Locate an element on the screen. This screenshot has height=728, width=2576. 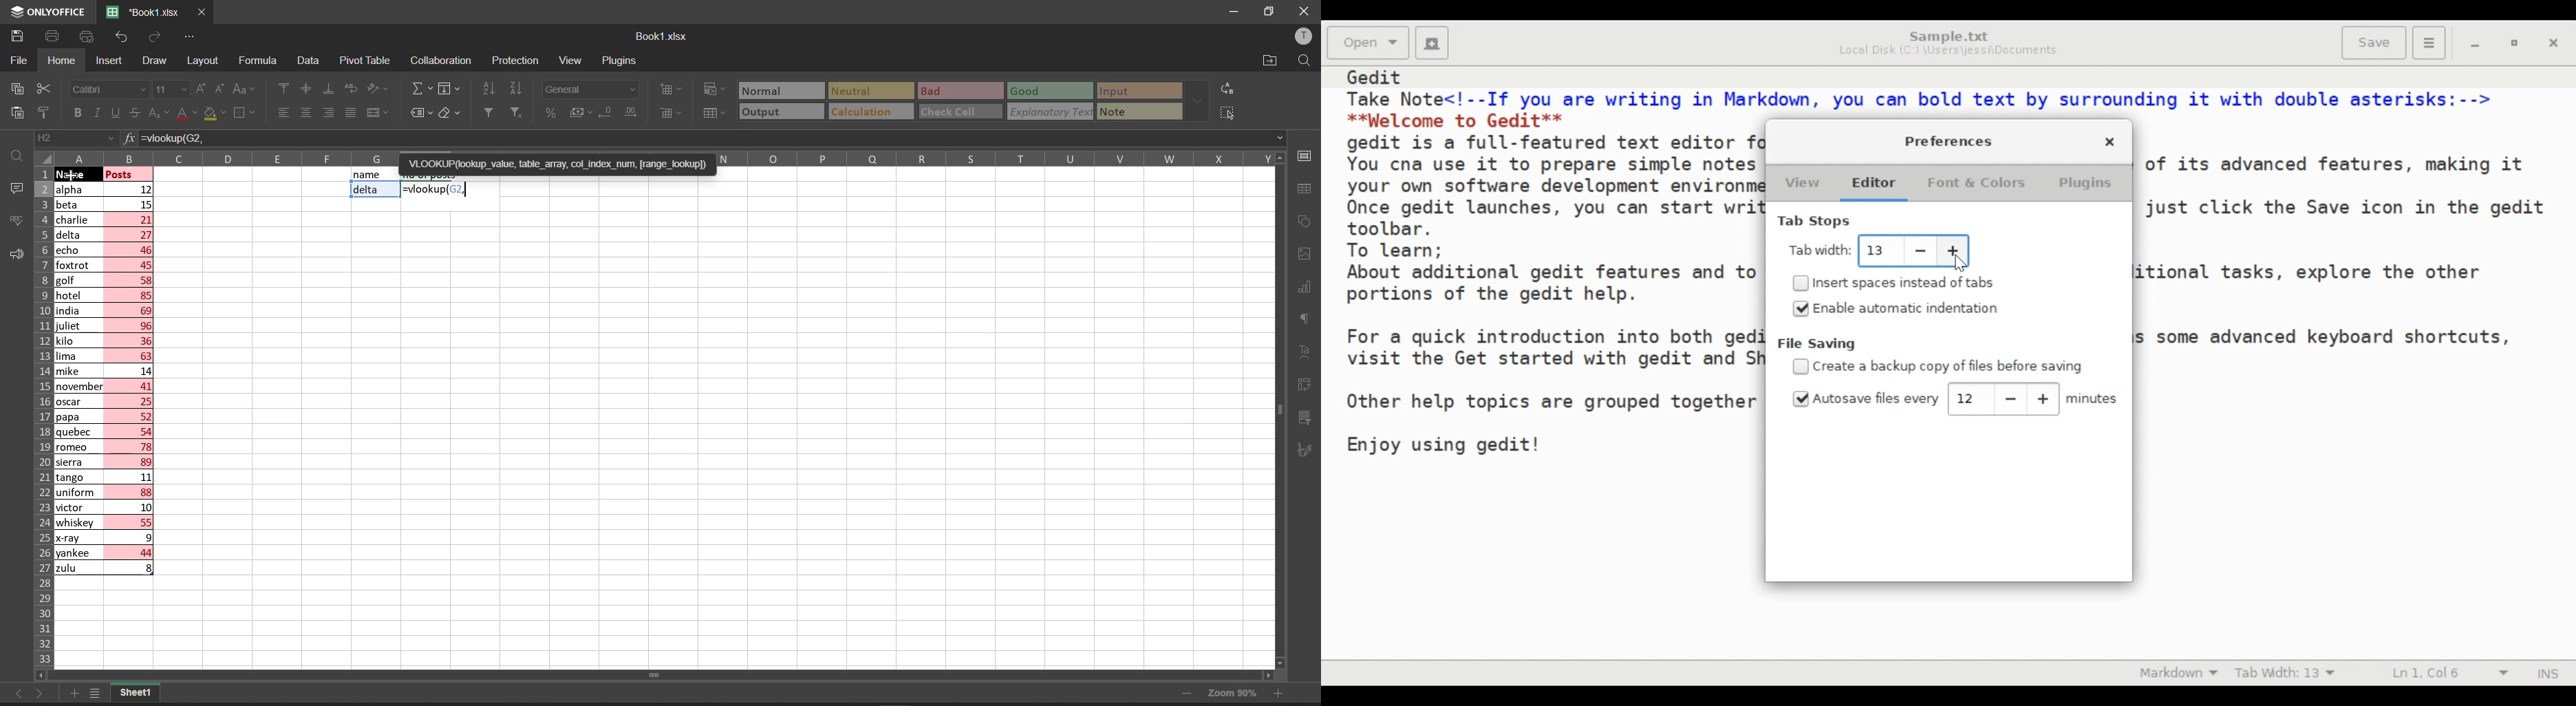
names is located at coordinates (76, 378).